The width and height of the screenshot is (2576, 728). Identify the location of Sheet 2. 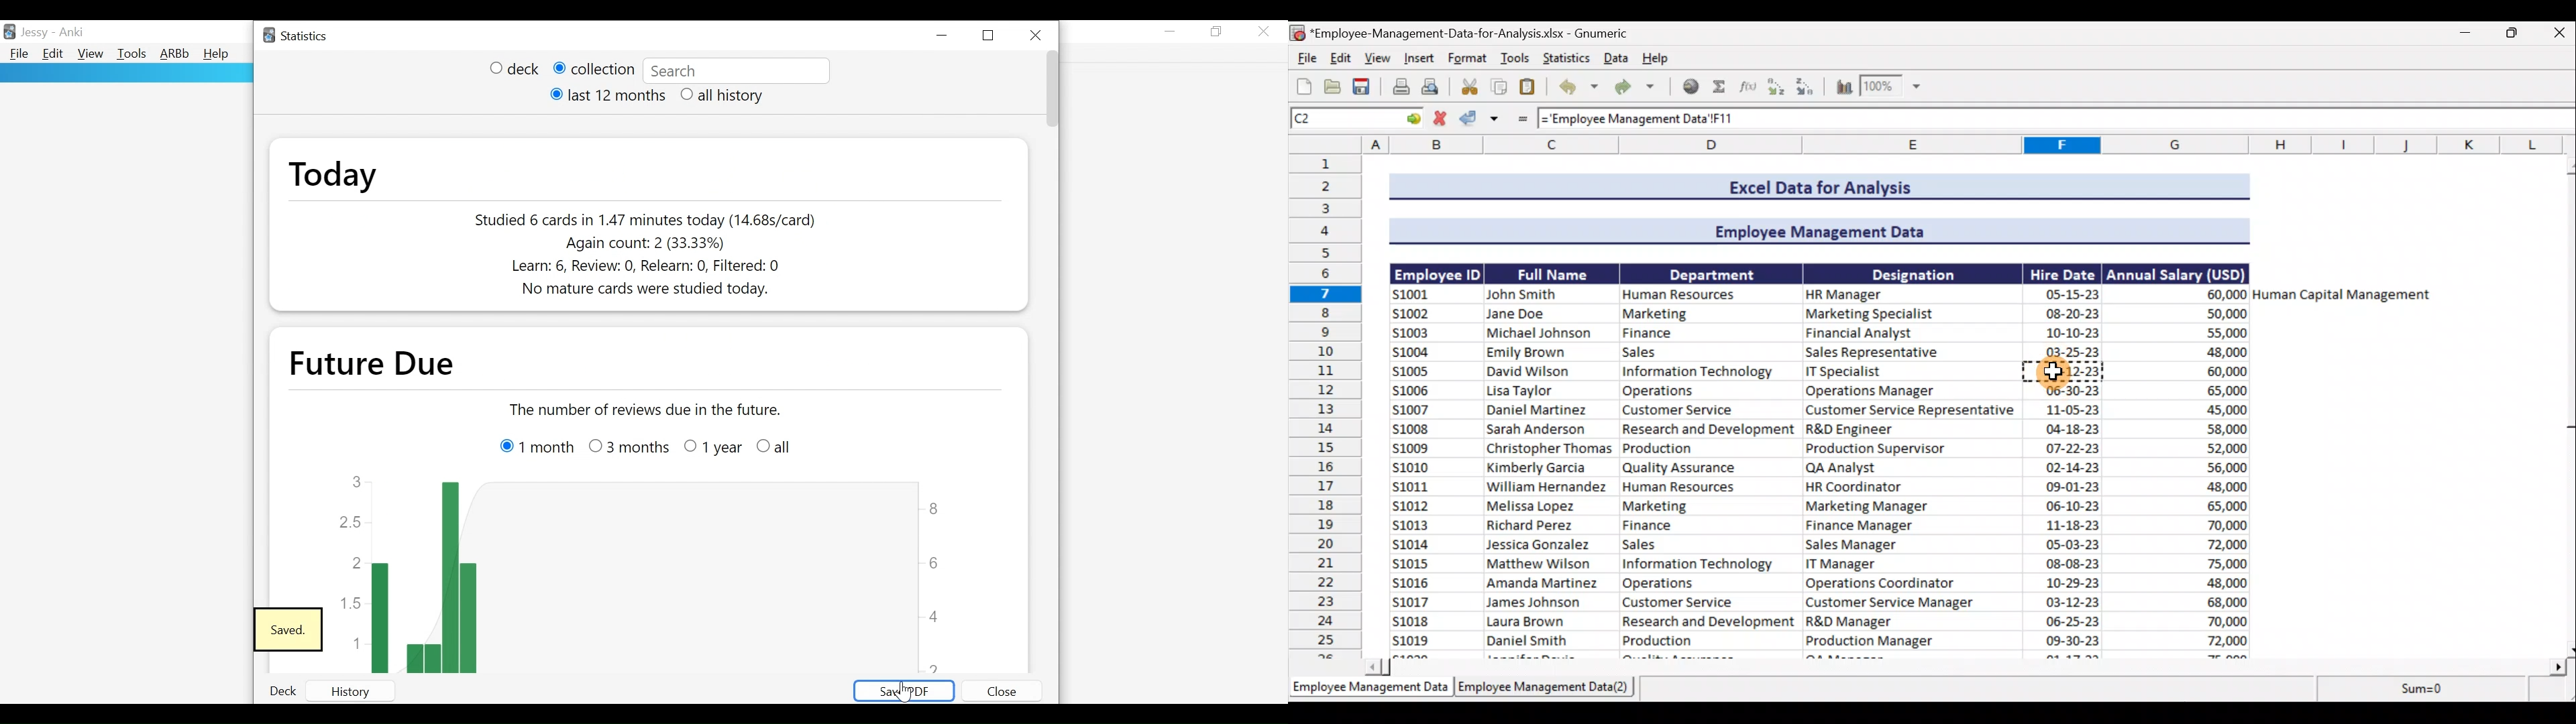
(1550, 691).